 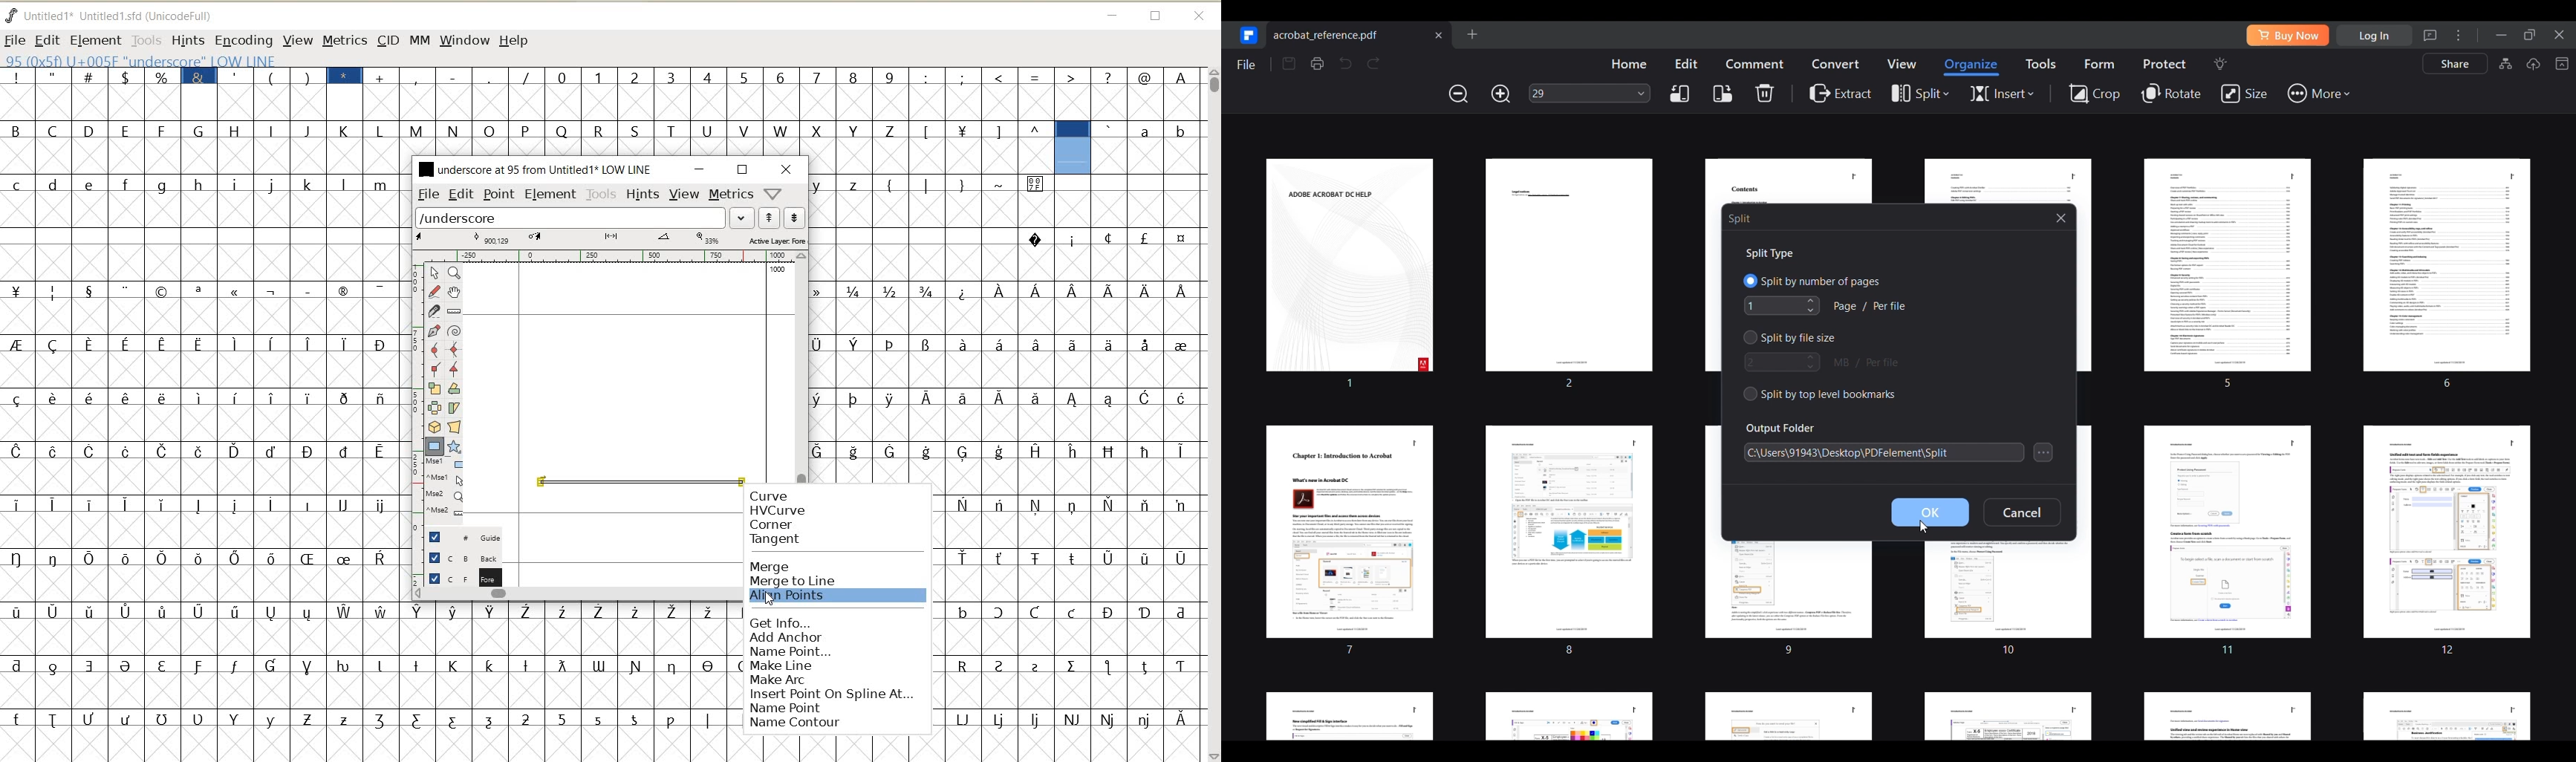 What do you see at coordinates (533, 169) in the screenshot?
I see `FONT NAME` at bounding box center [533, 169].